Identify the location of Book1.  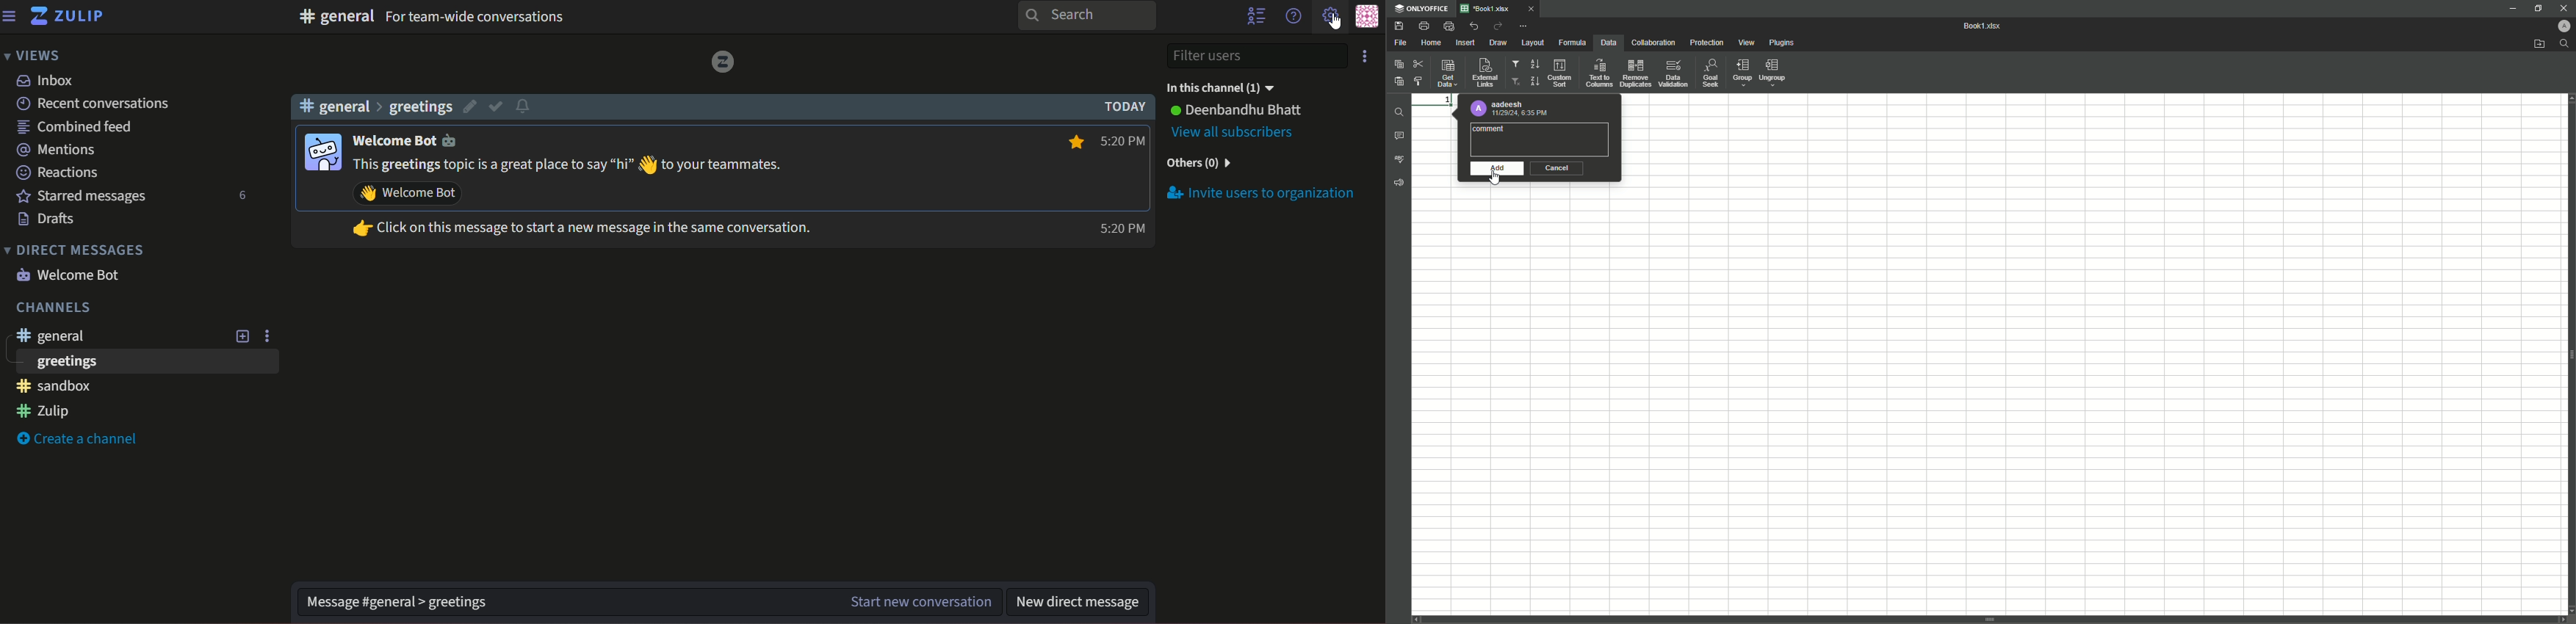
(1986, 27).